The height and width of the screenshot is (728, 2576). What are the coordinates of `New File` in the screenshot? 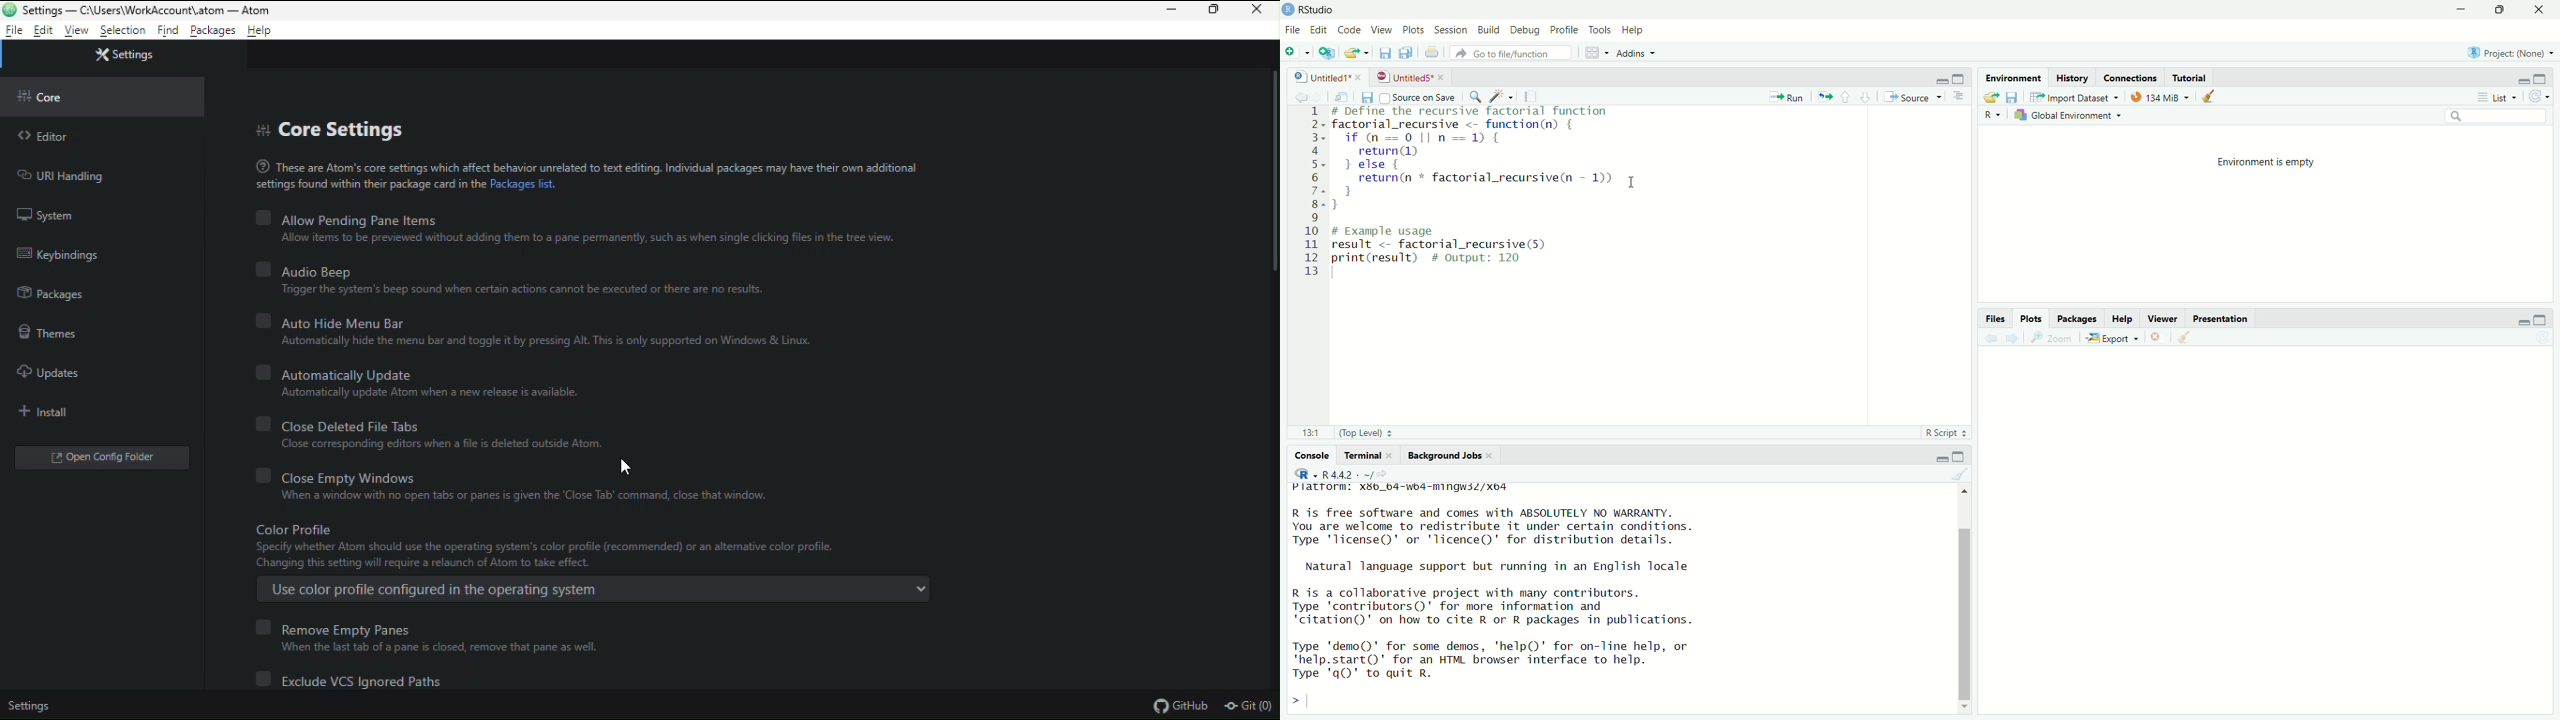 It's located at (1296, 53).